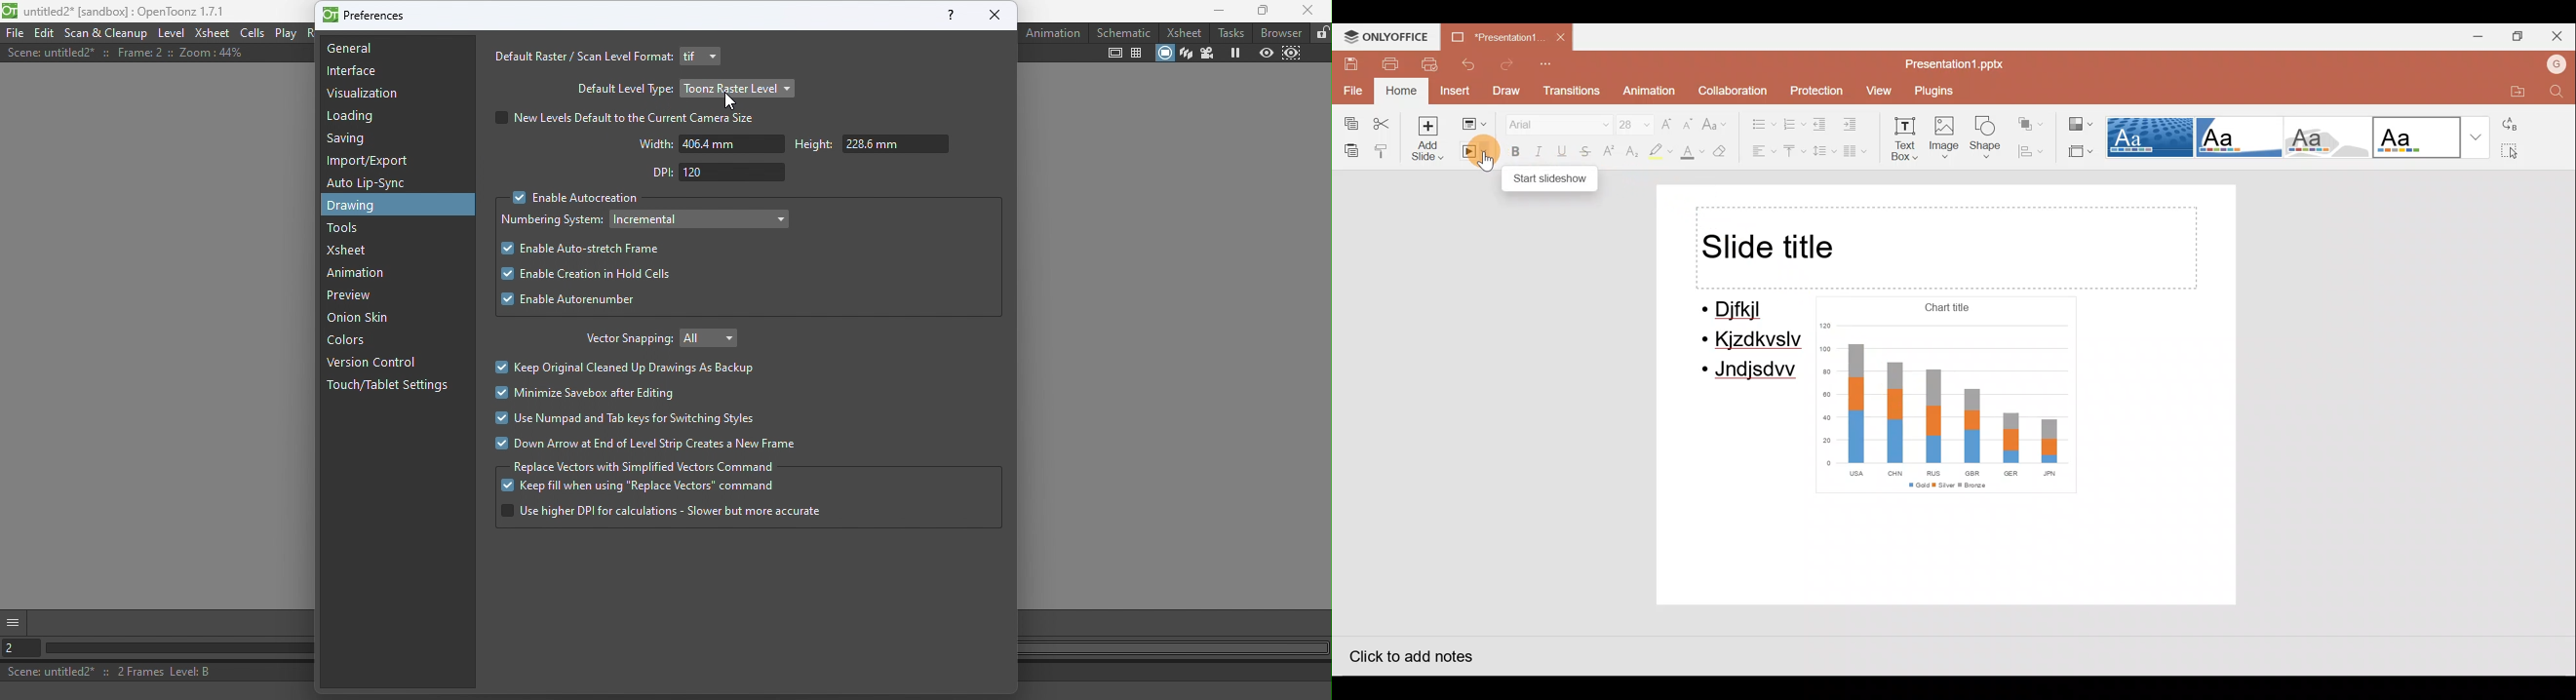  What do you see at coordinates (716, 336) in the screenshot?
I see `Drop down menu` at bounding box center [716, 336].